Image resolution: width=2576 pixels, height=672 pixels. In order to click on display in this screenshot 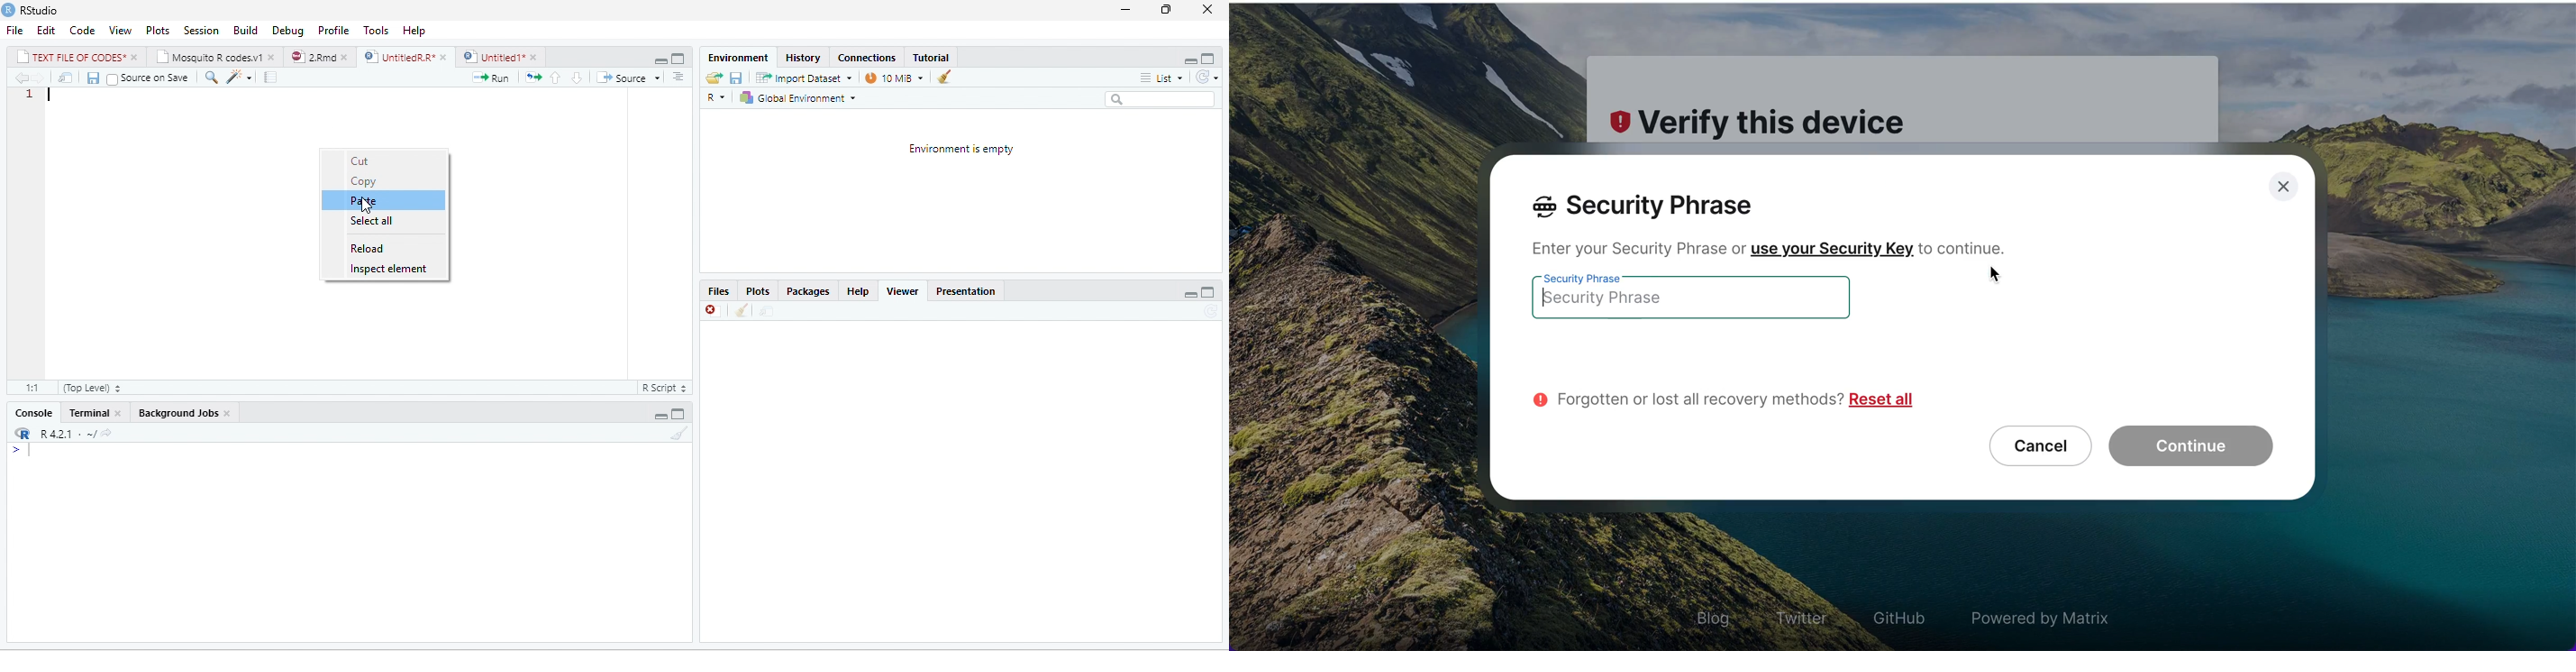, I will do `click(346, 543)`.